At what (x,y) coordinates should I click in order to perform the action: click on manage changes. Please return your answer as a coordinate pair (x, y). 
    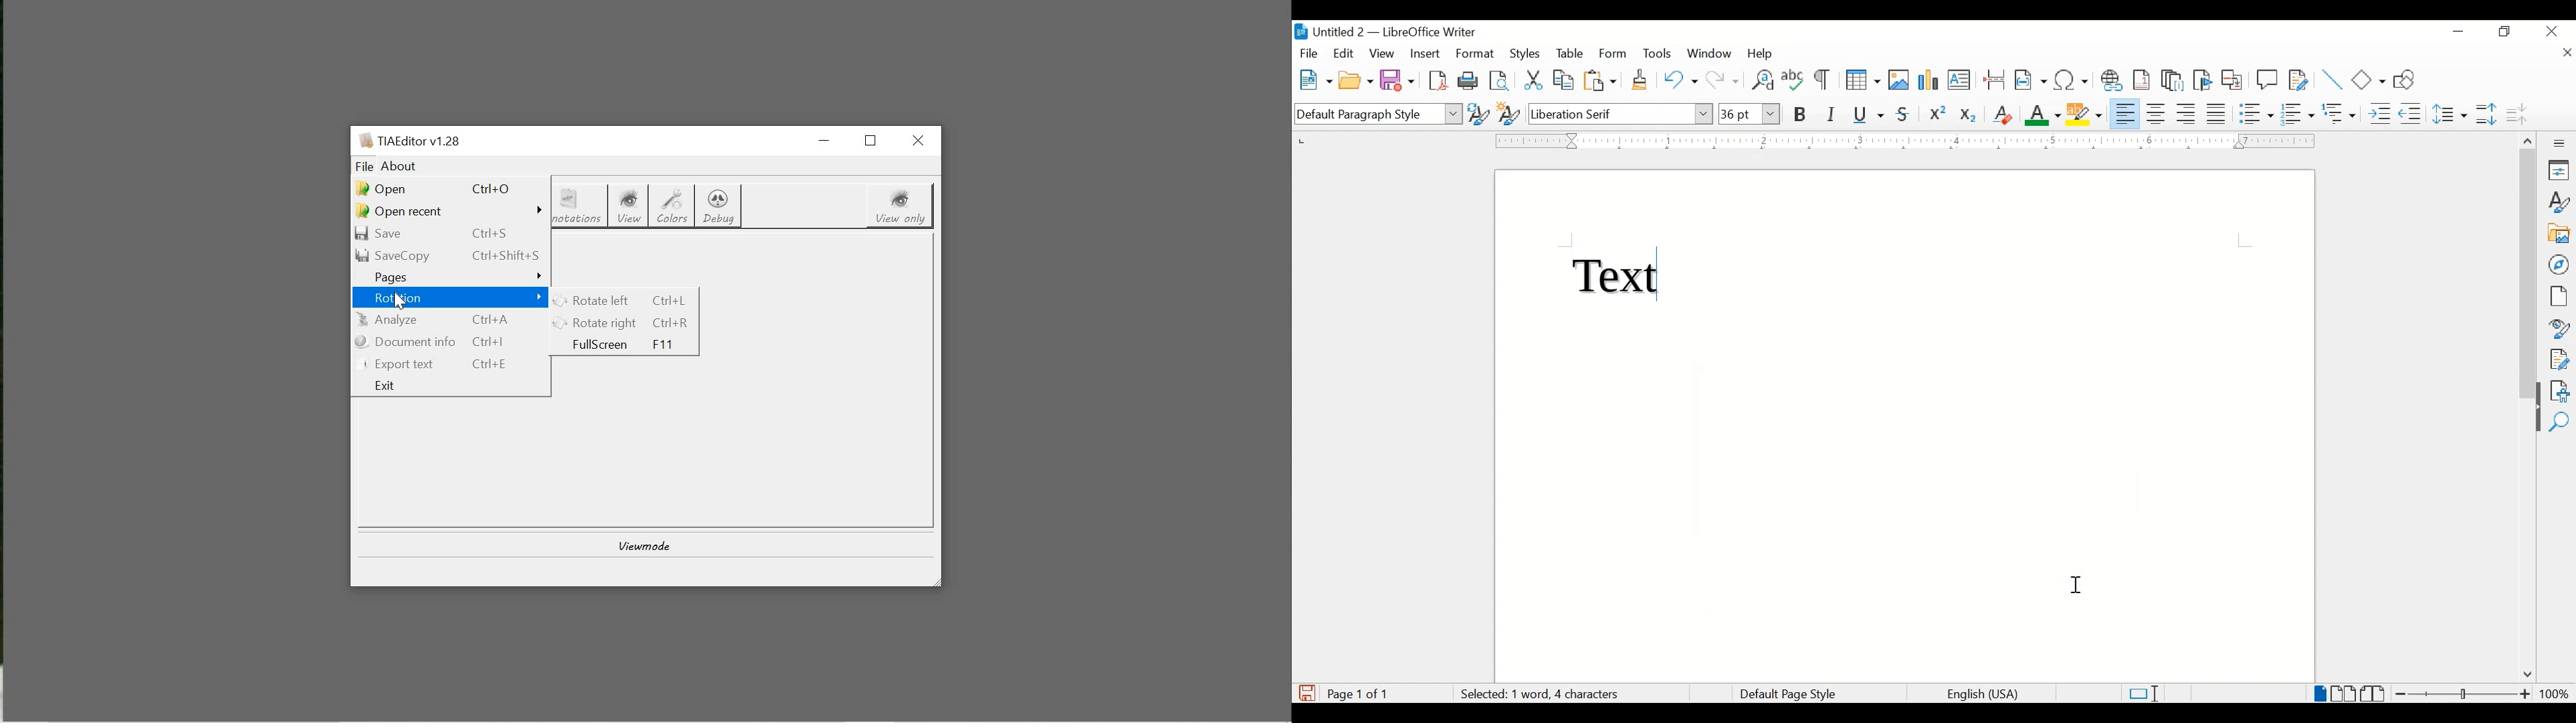
    Looking at the image, I should click on (2559, 359).